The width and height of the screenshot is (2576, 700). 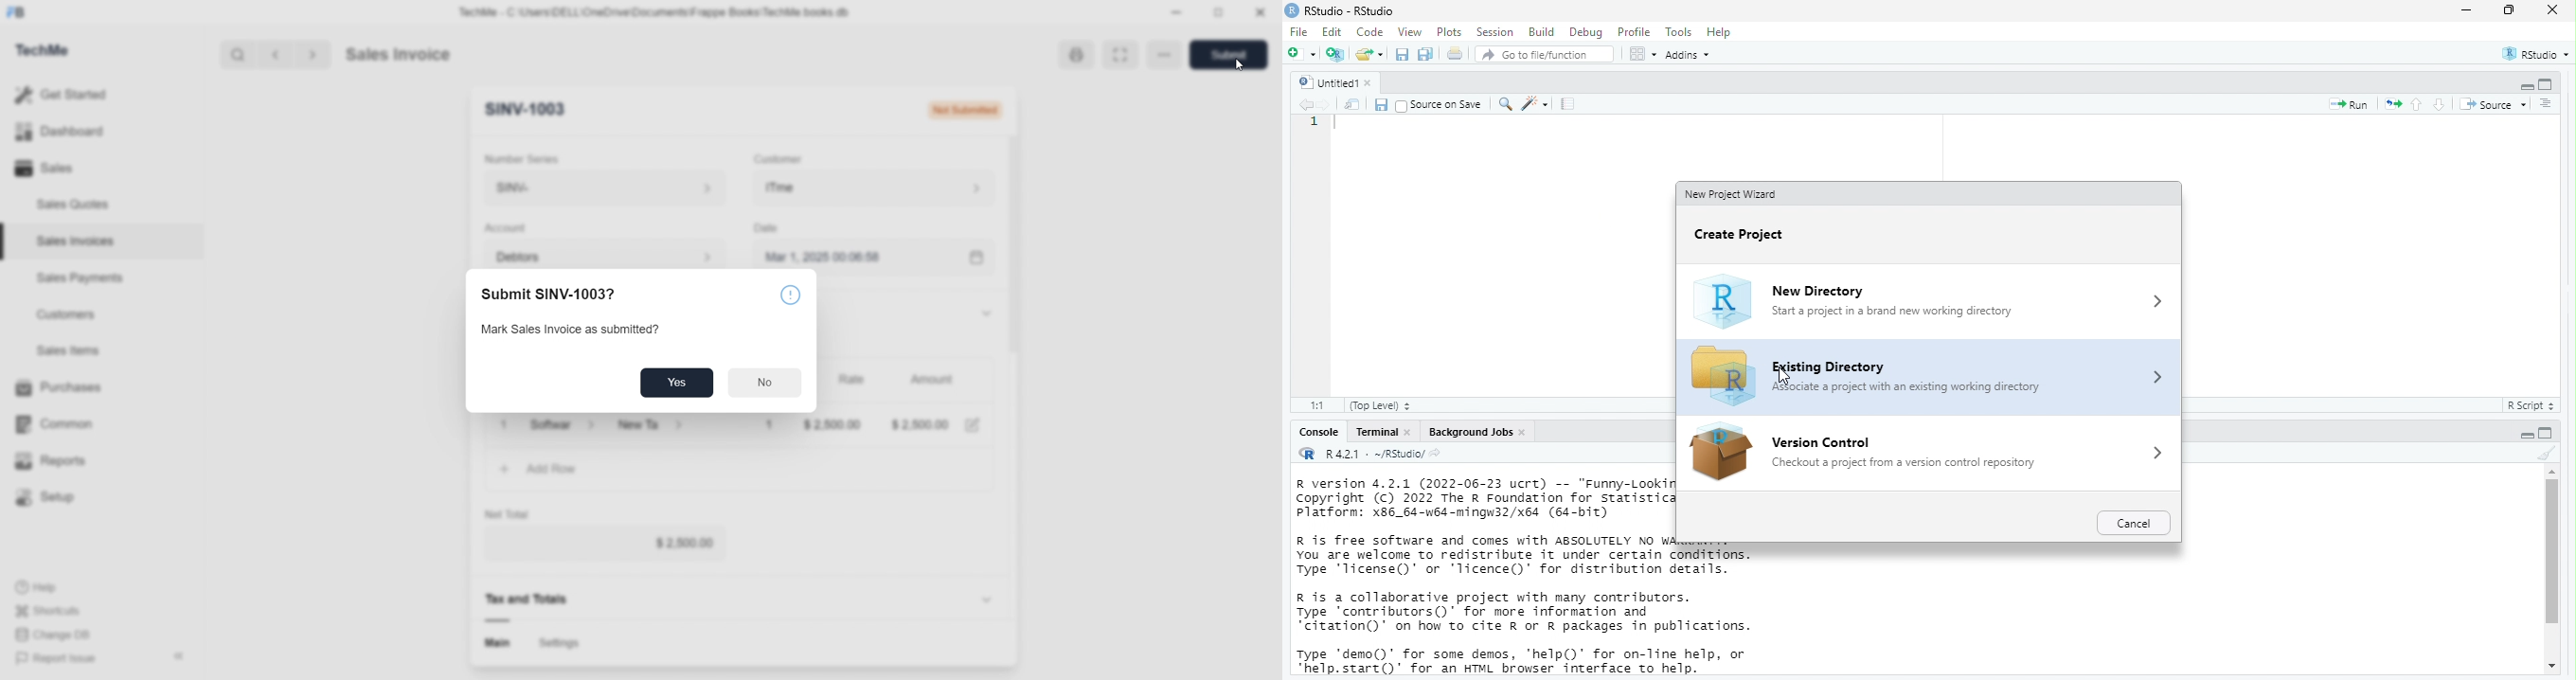 What do you see at coordinates (1353, 10) in the screenshot?
I see `RStudio - RStudio` at bounding box center [1353, 10].